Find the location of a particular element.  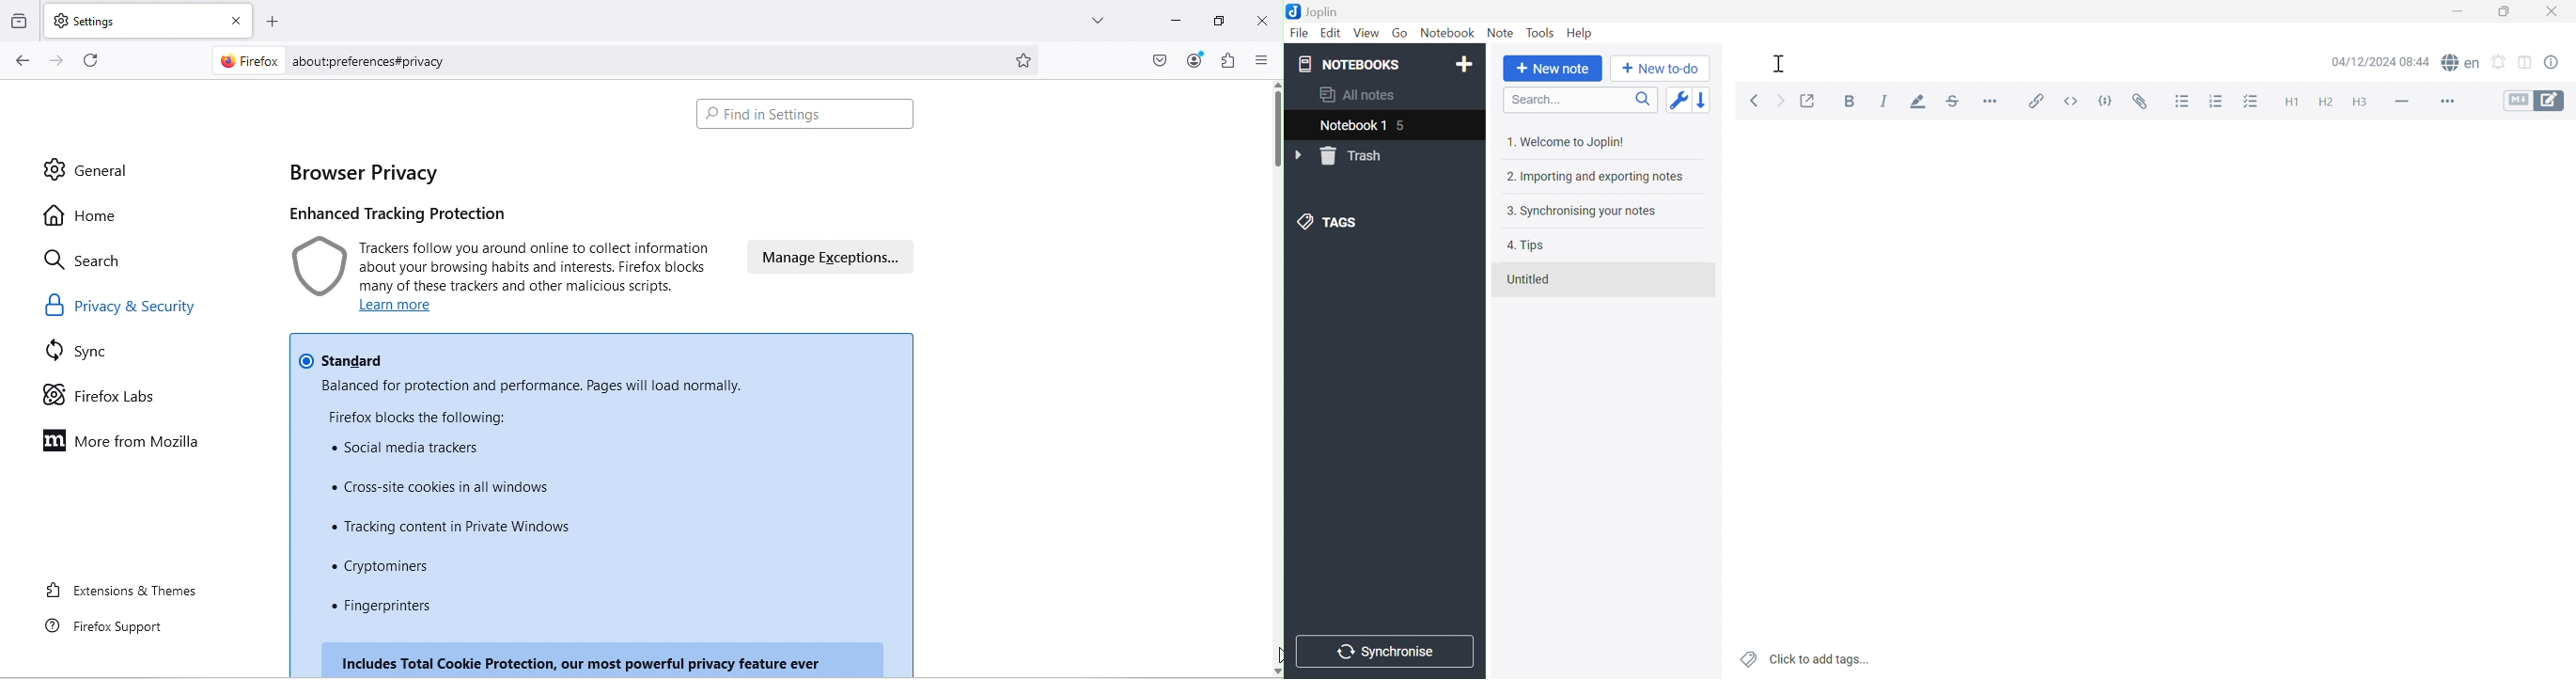

04/12/2024 08:44 is located at coordinates (2379, 61).